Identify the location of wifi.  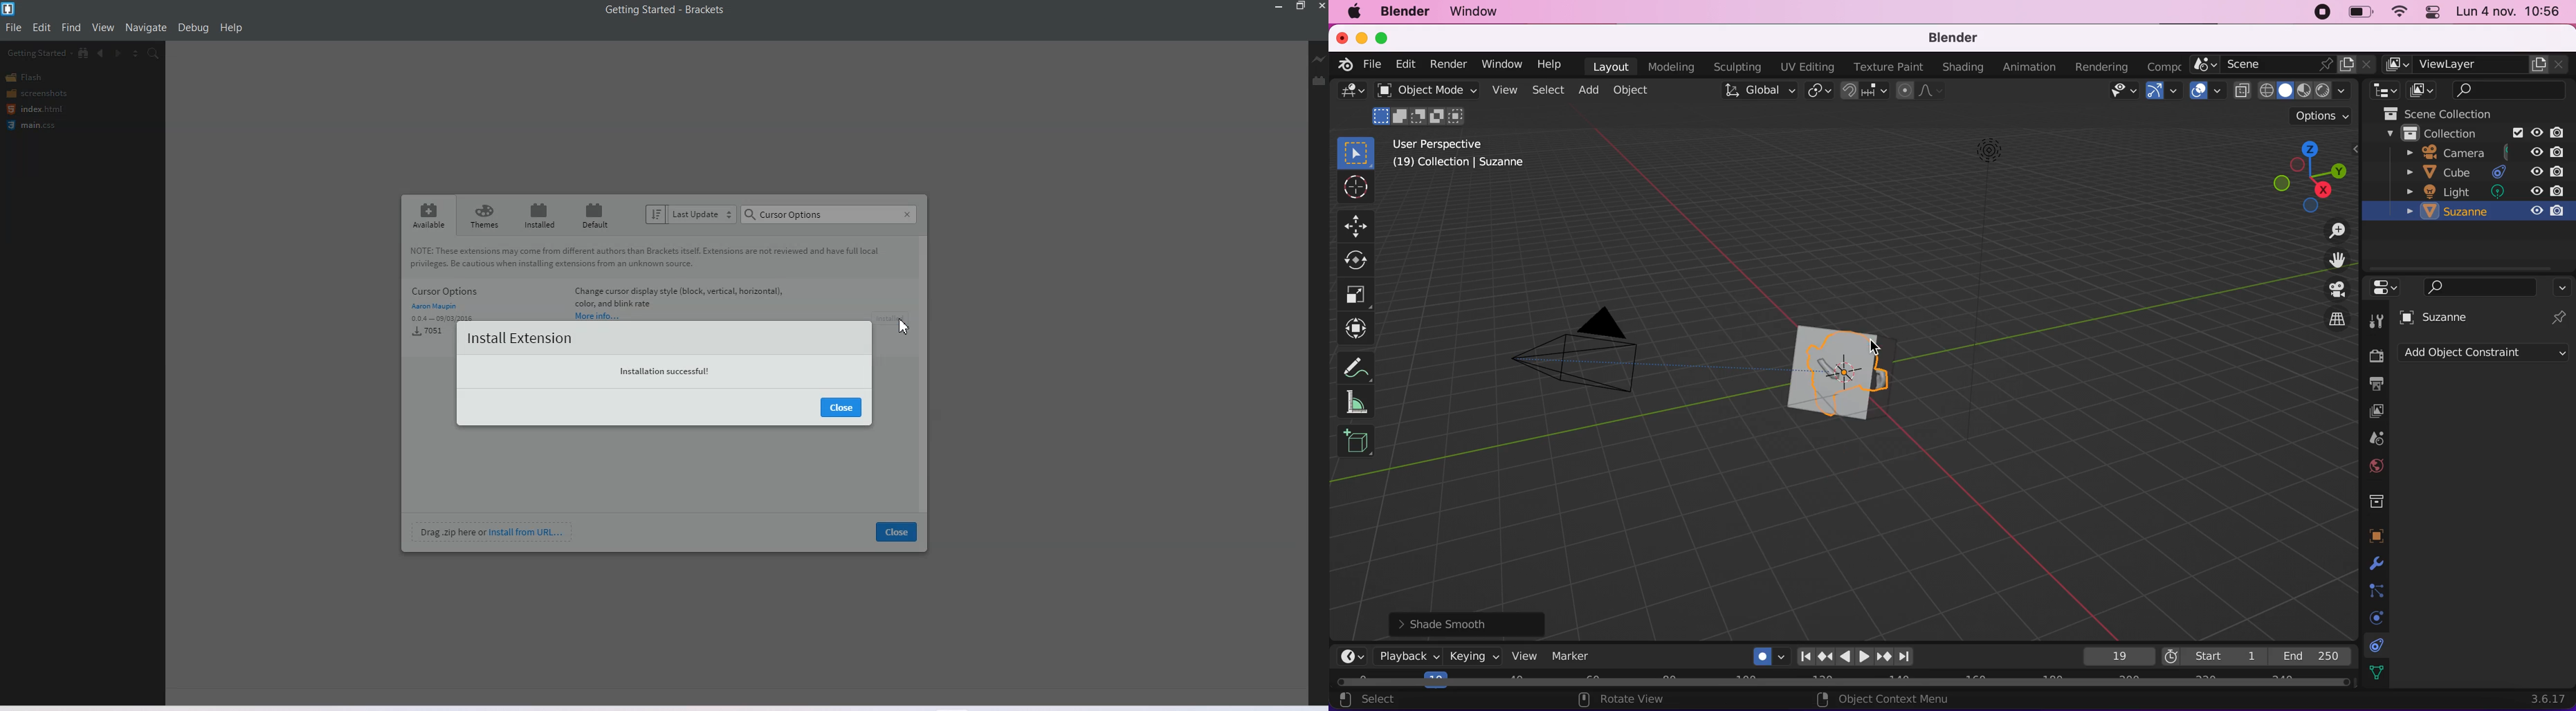
(2400, 13).